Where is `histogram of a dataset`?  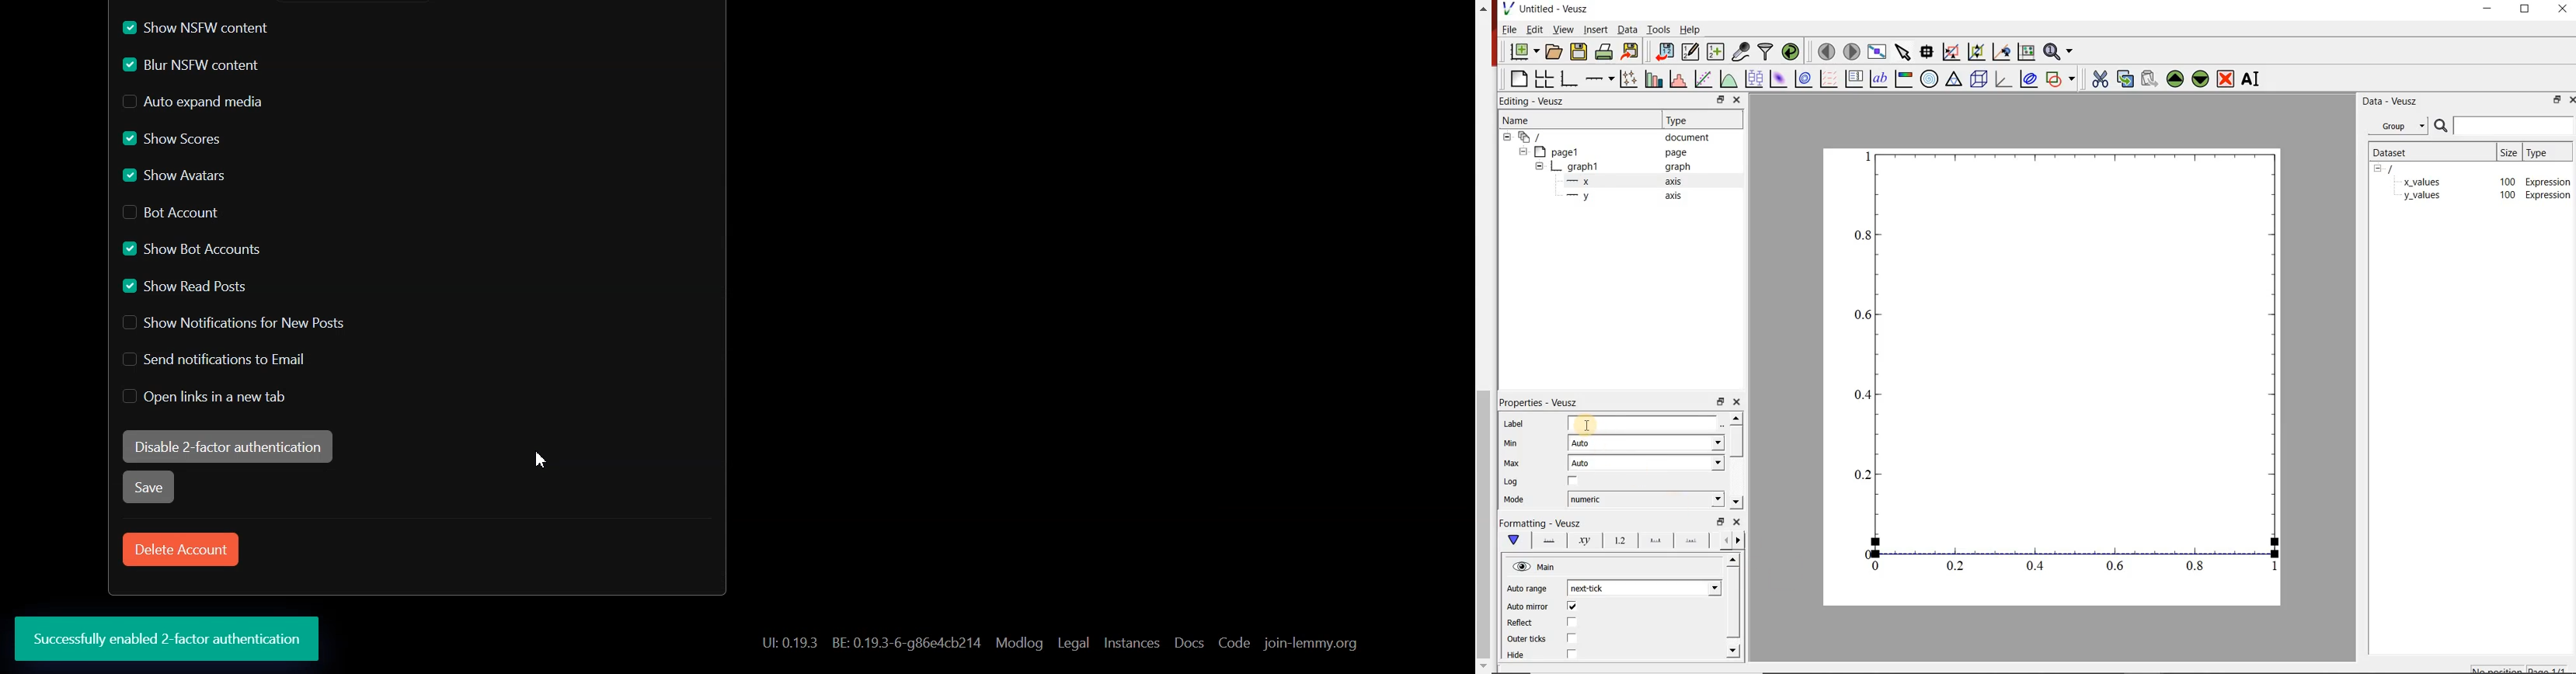
histogram of a dataset is located at coordinates (1679, 79).